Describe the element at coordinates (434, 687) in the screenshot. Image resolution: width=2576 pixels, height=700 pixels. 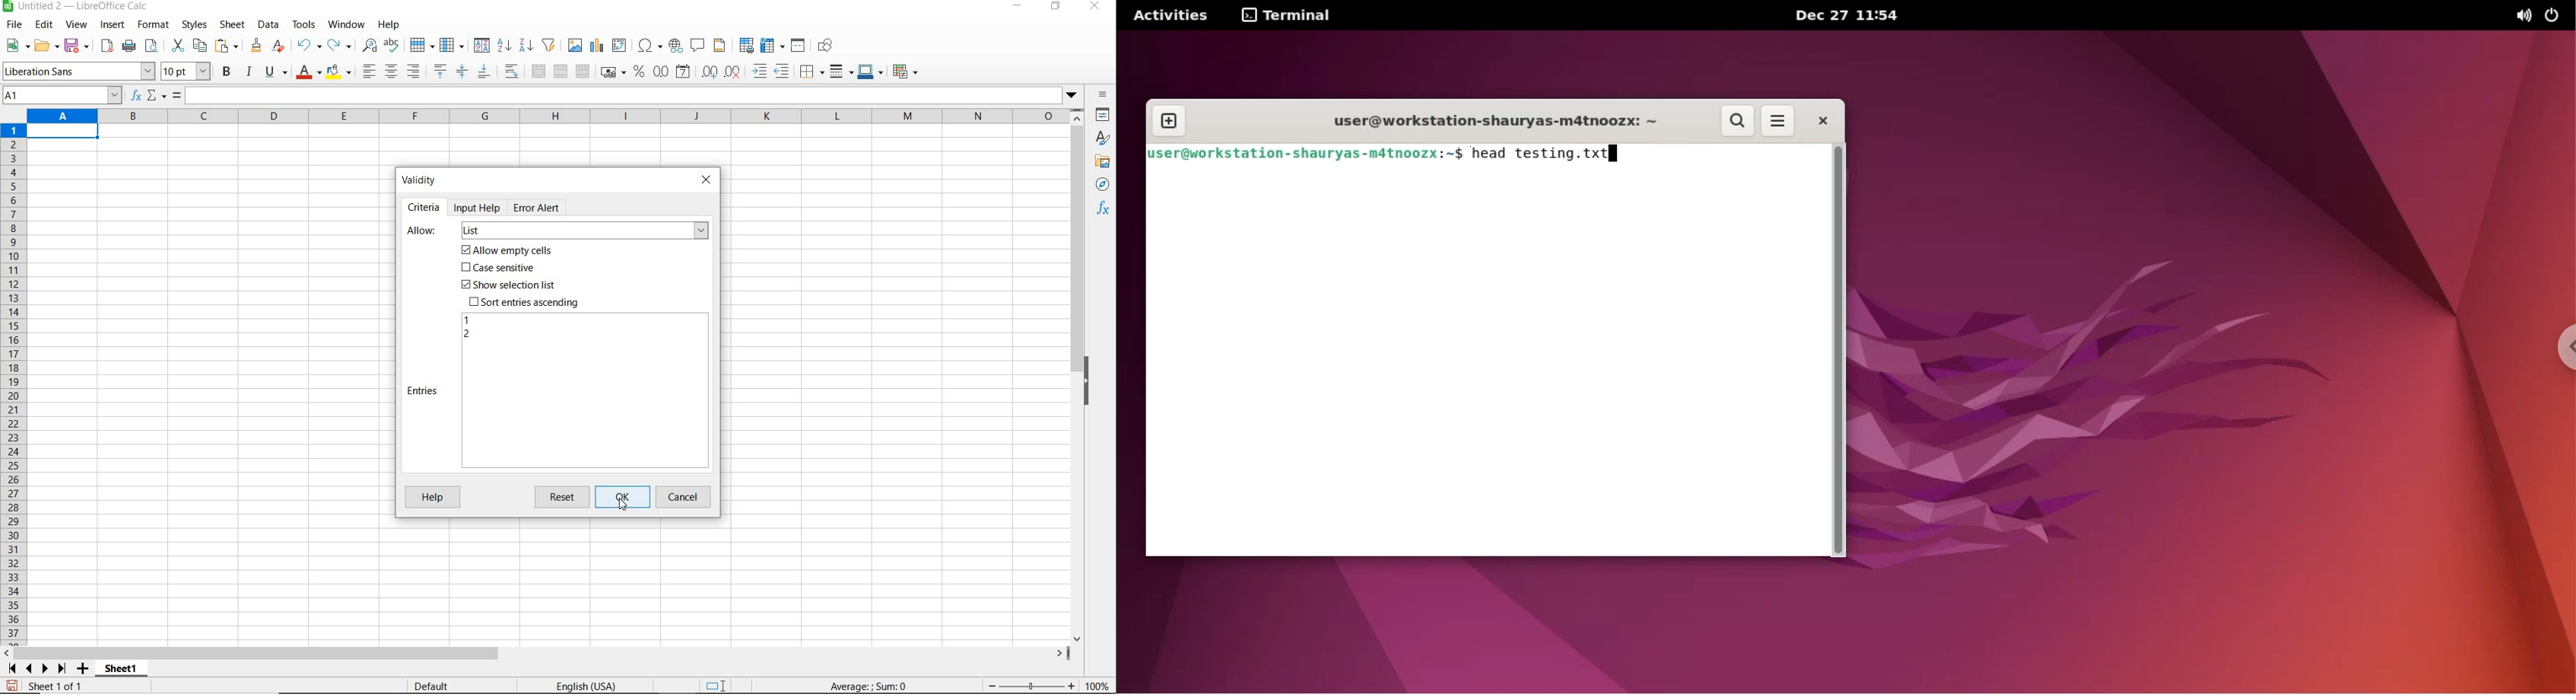
I see `default` at that location.